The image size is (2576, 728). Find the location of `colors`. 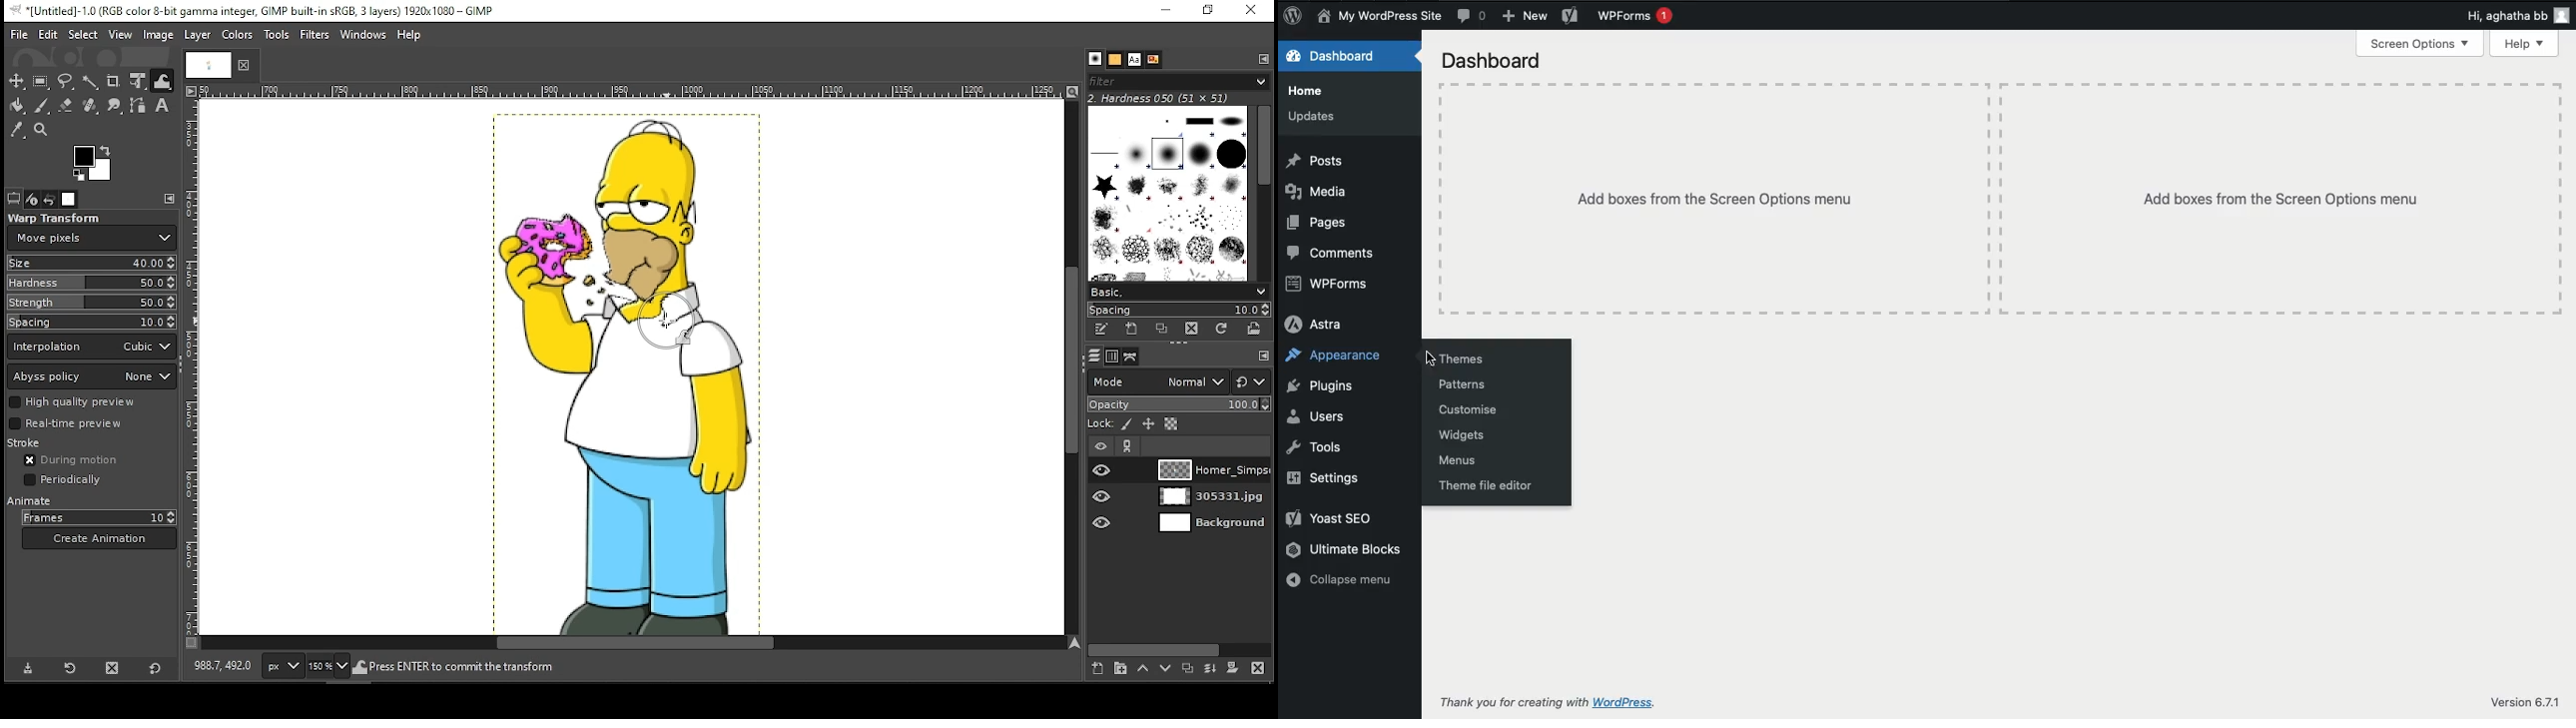

colors is located at coordinates (96, 163).